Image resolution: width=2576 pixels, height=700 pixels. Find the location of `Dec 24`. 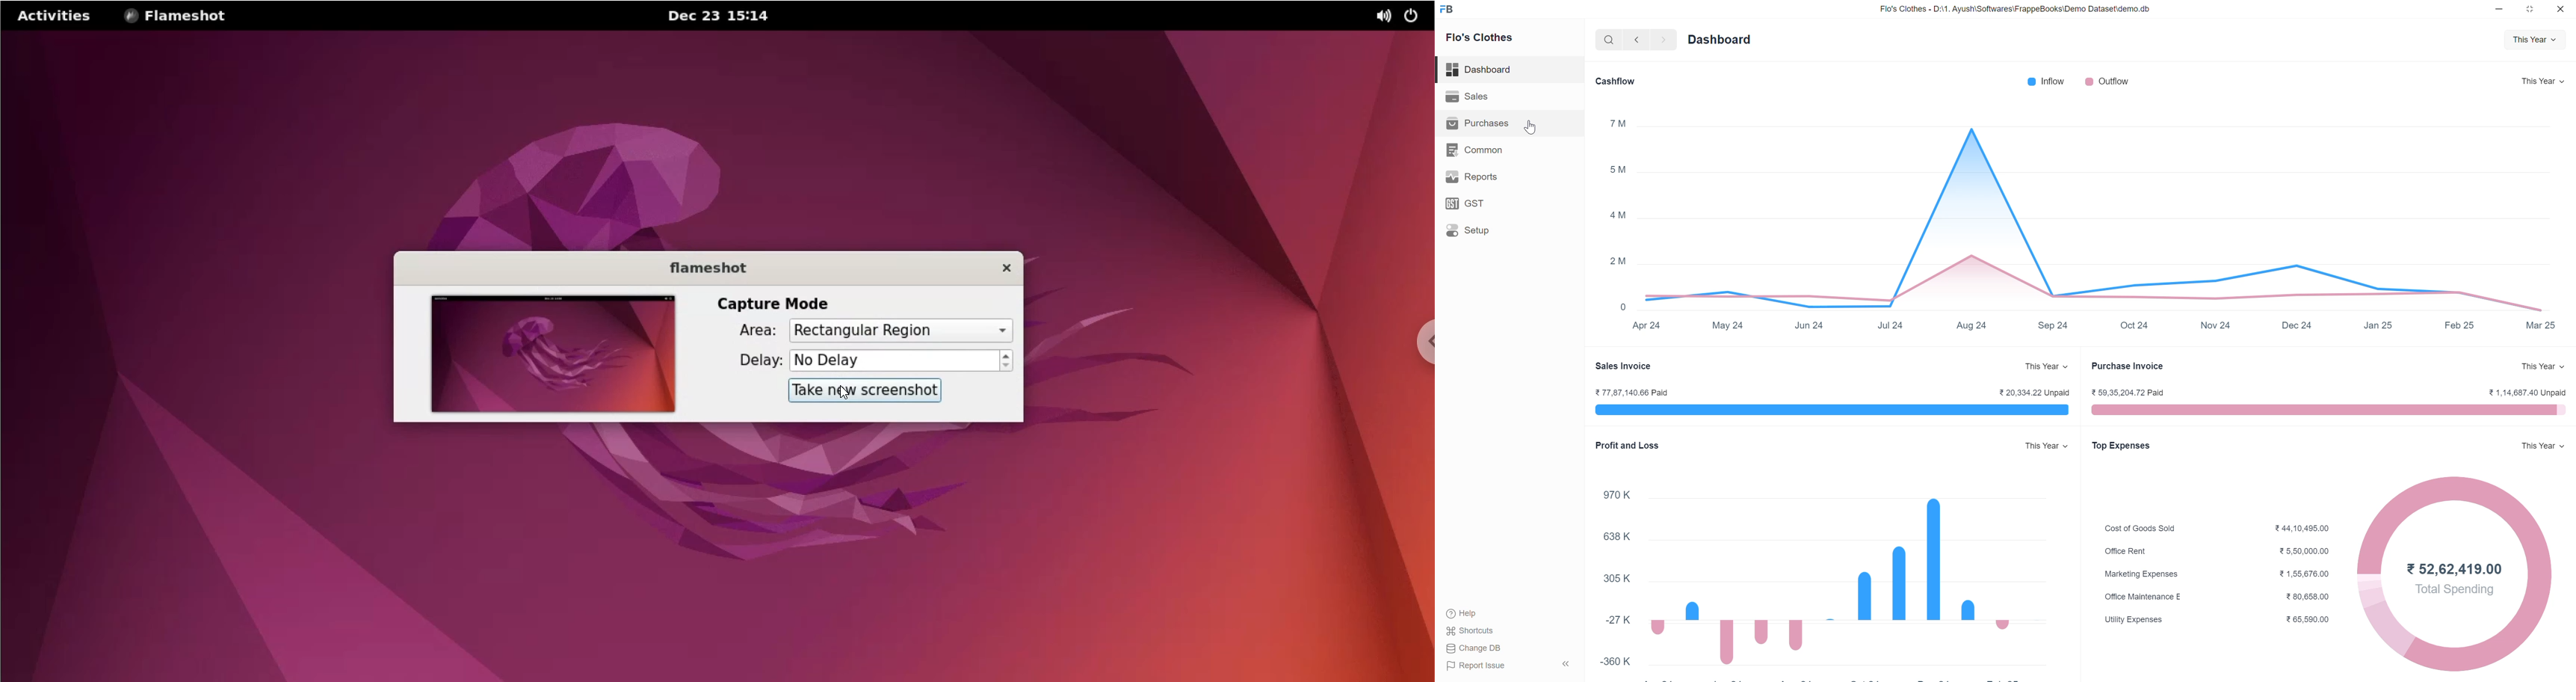

Dec 24 is located at coordinates (2297, 325).